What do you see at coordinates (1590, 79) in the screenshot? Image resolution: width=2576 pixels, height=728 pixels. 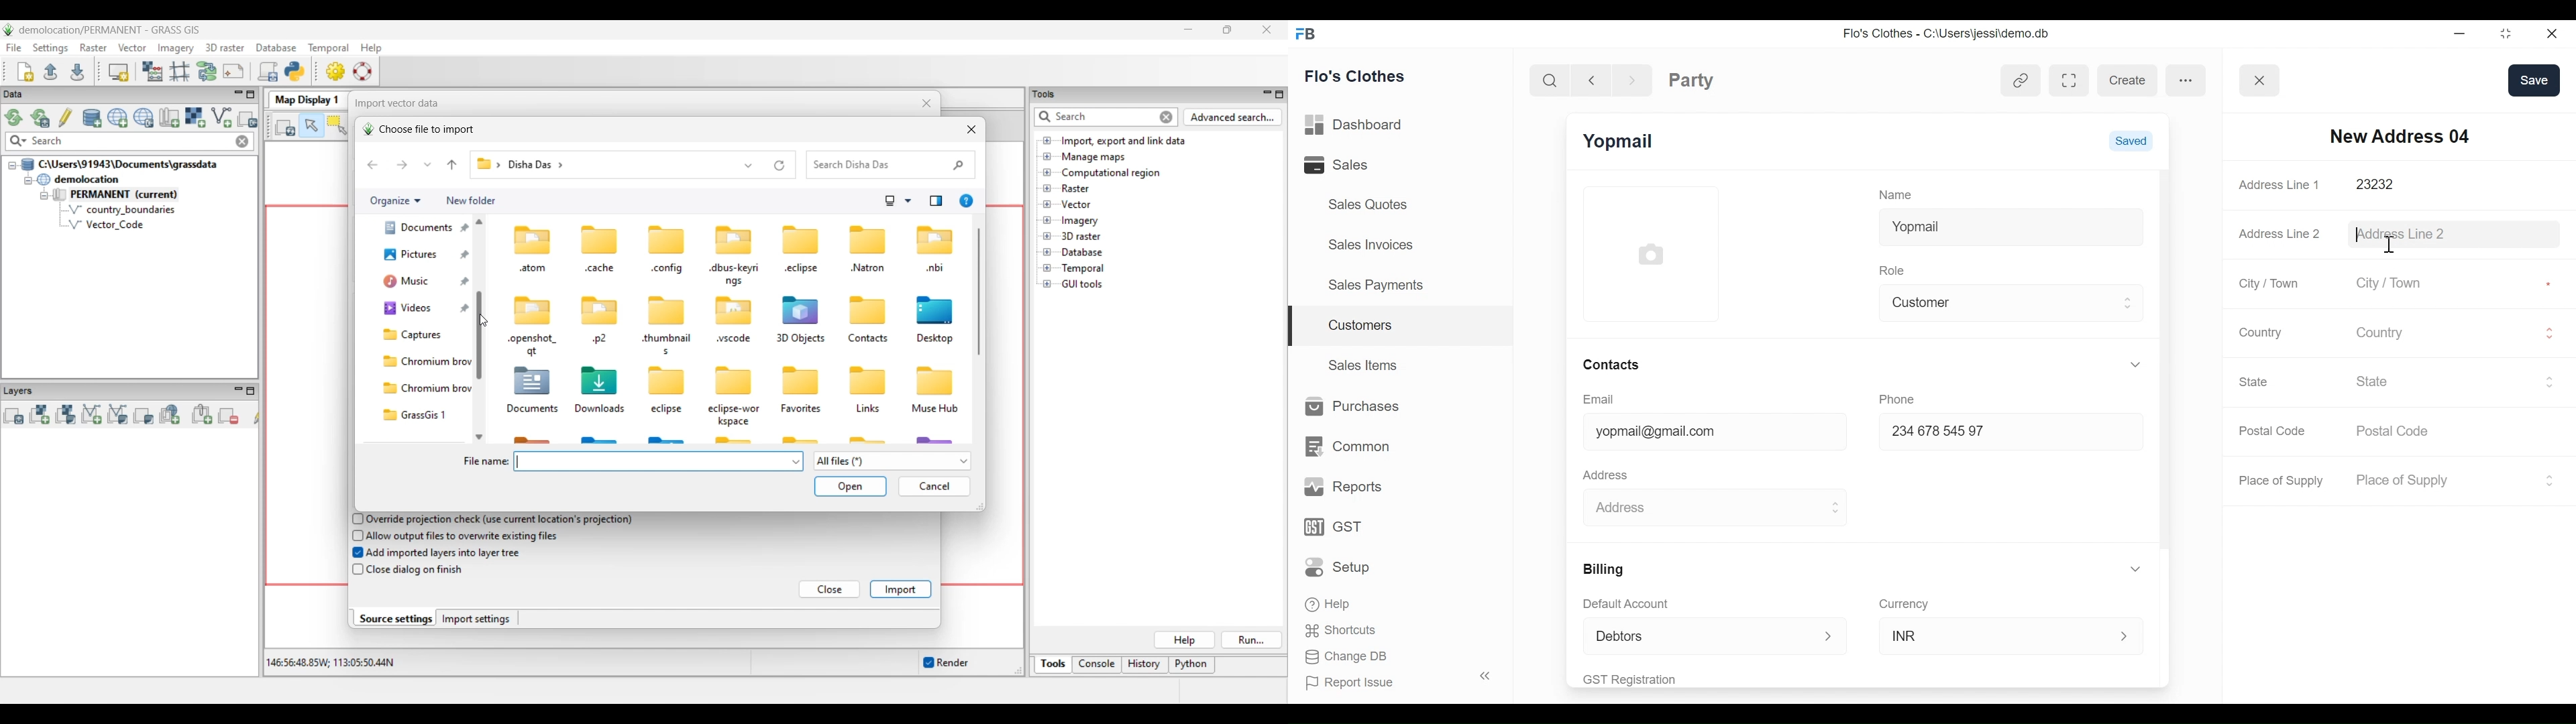 I see `Navigate back` at bounding box center [1590, 79].